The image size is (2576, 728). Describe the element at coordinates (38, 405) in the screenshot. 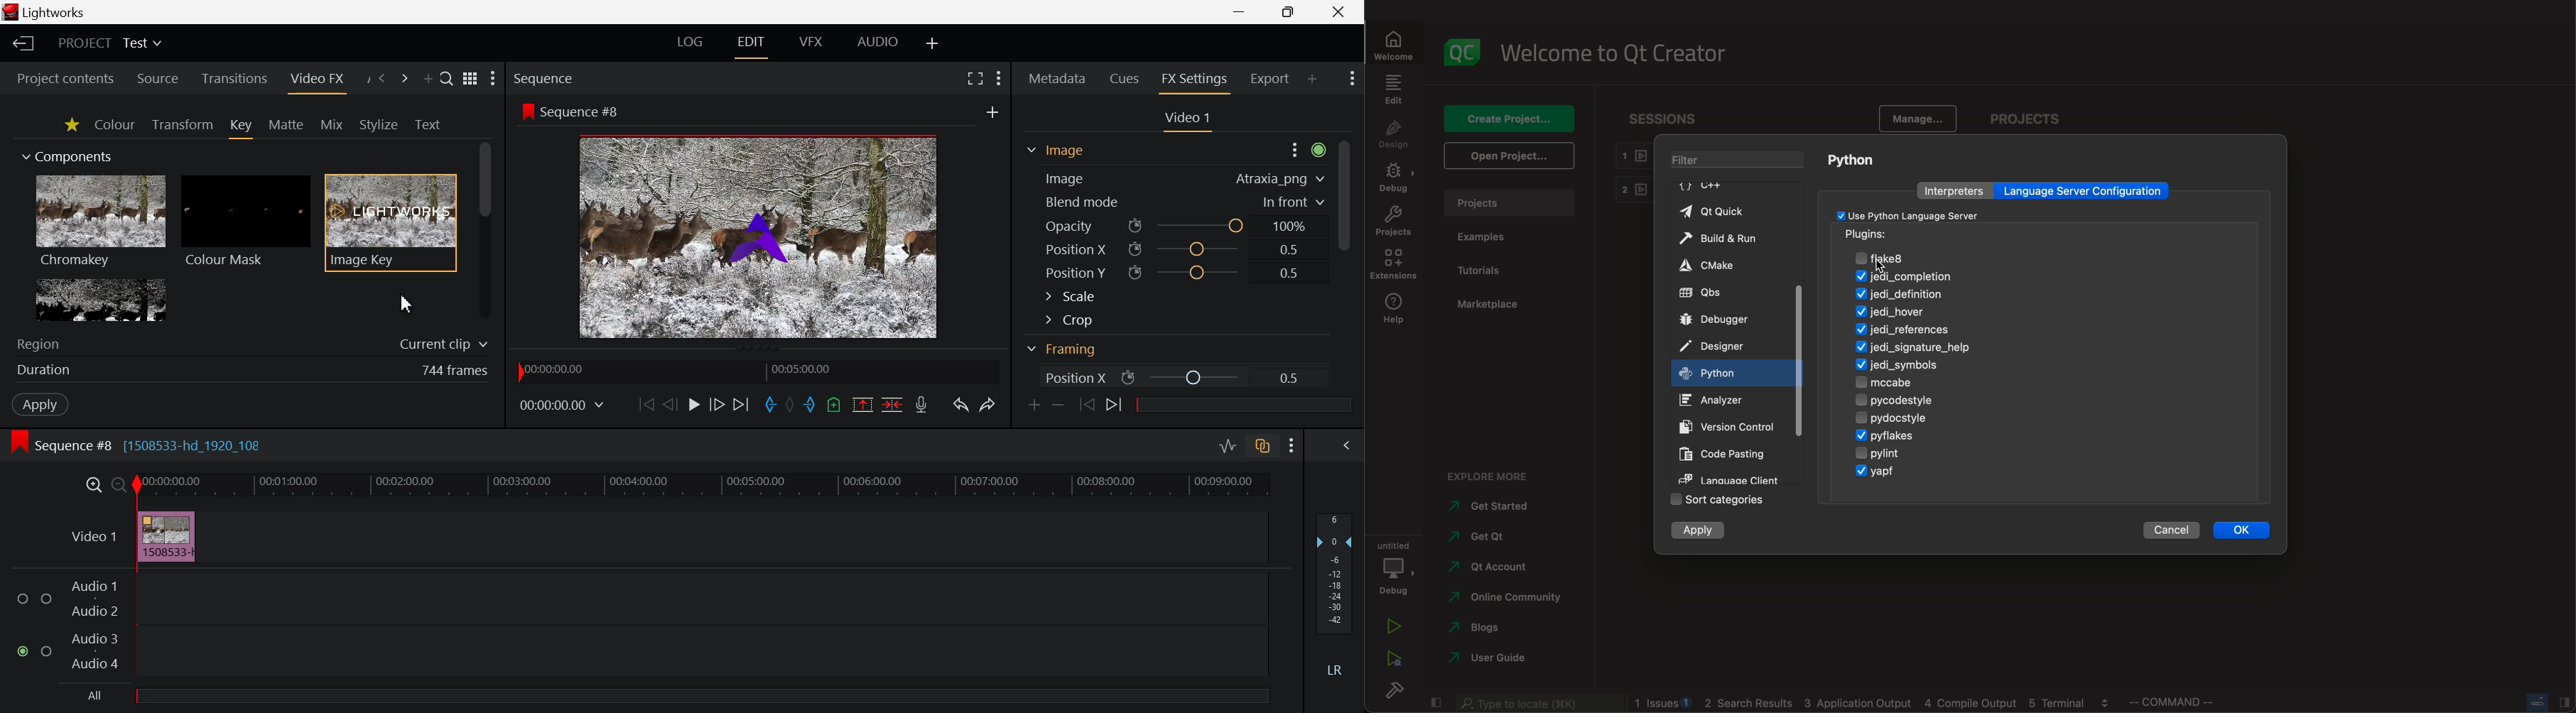

I see `Apply` at that location.